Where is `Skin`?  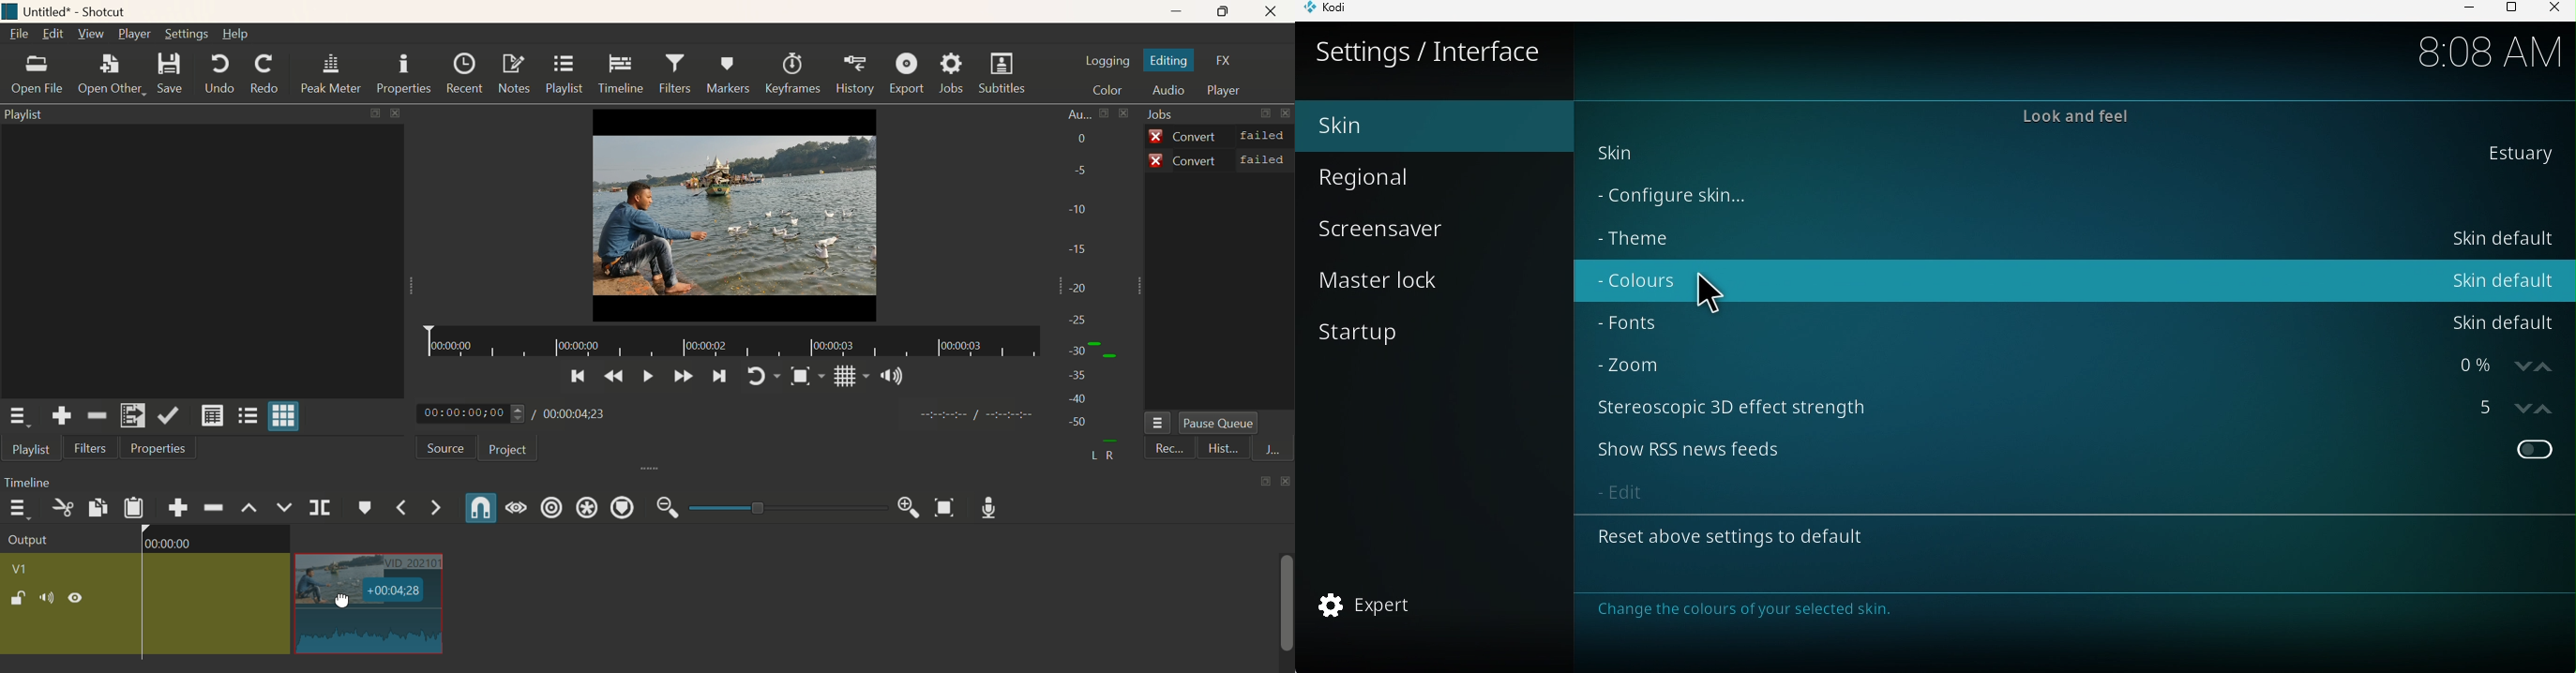
Skin is located at coordinates (1424, 126).